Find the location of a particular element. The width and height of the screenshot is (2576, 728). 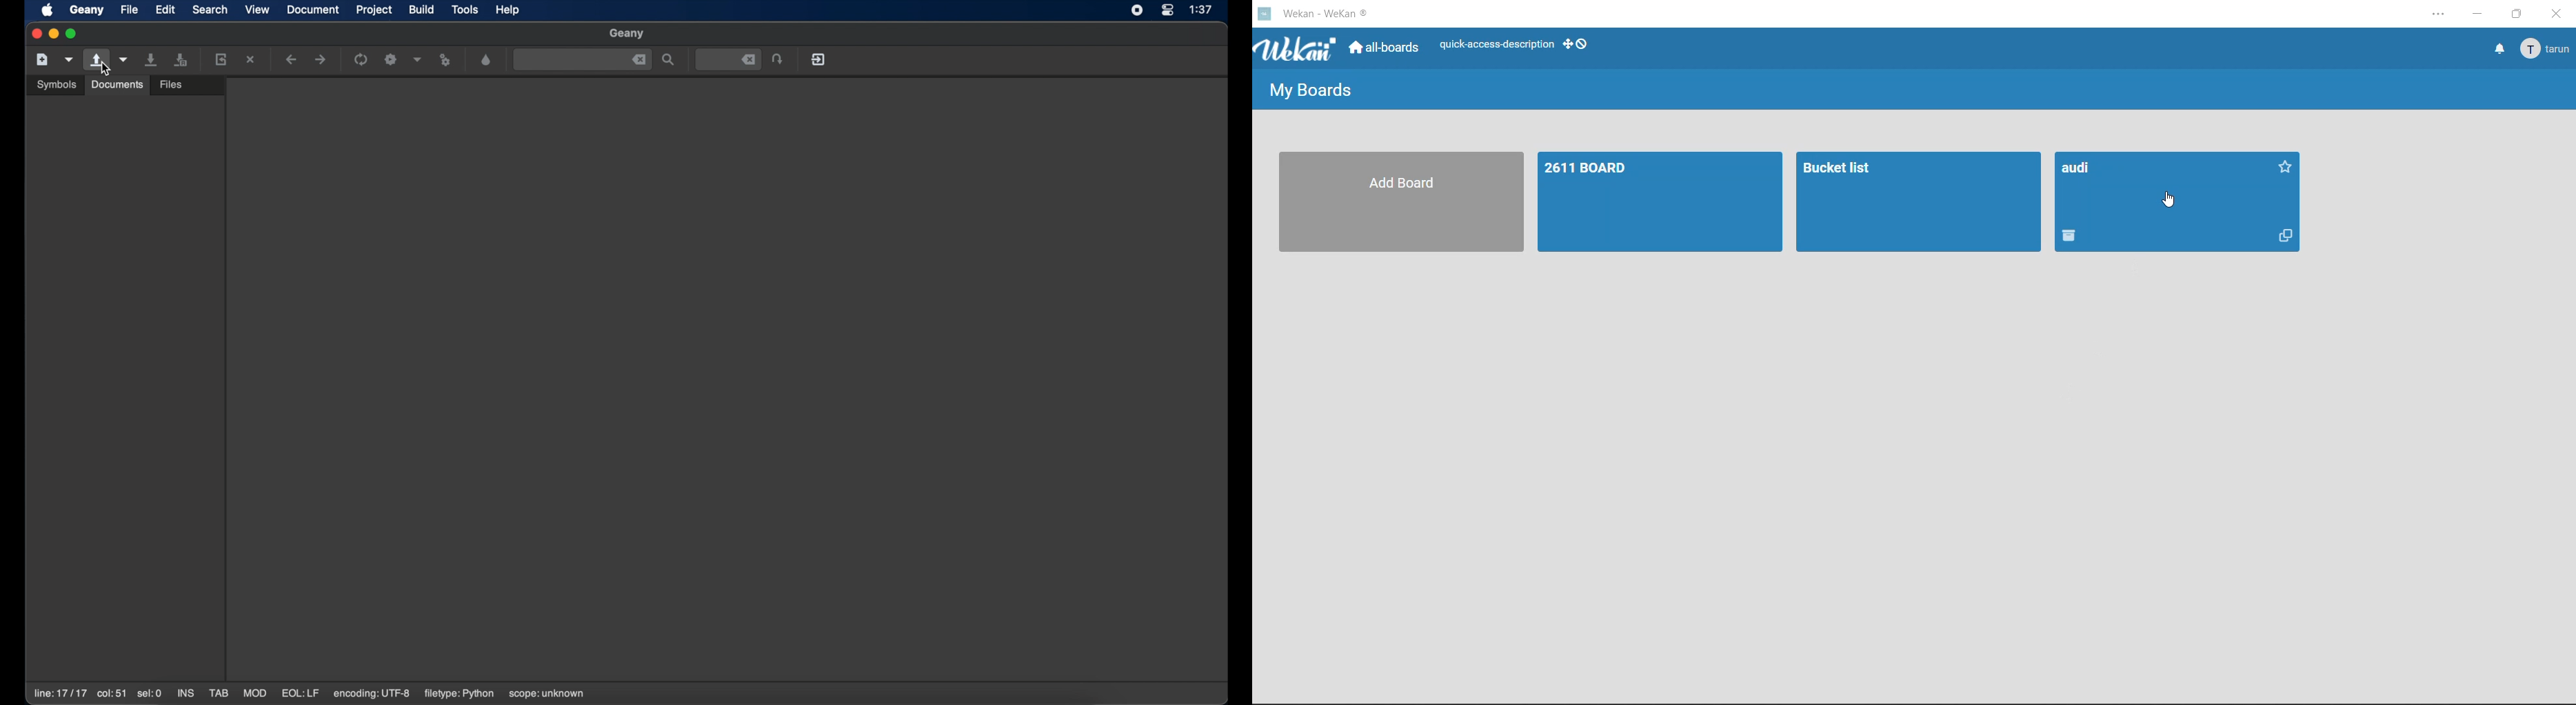

Wekan - WeKan is located at coordinates (1314, 12).